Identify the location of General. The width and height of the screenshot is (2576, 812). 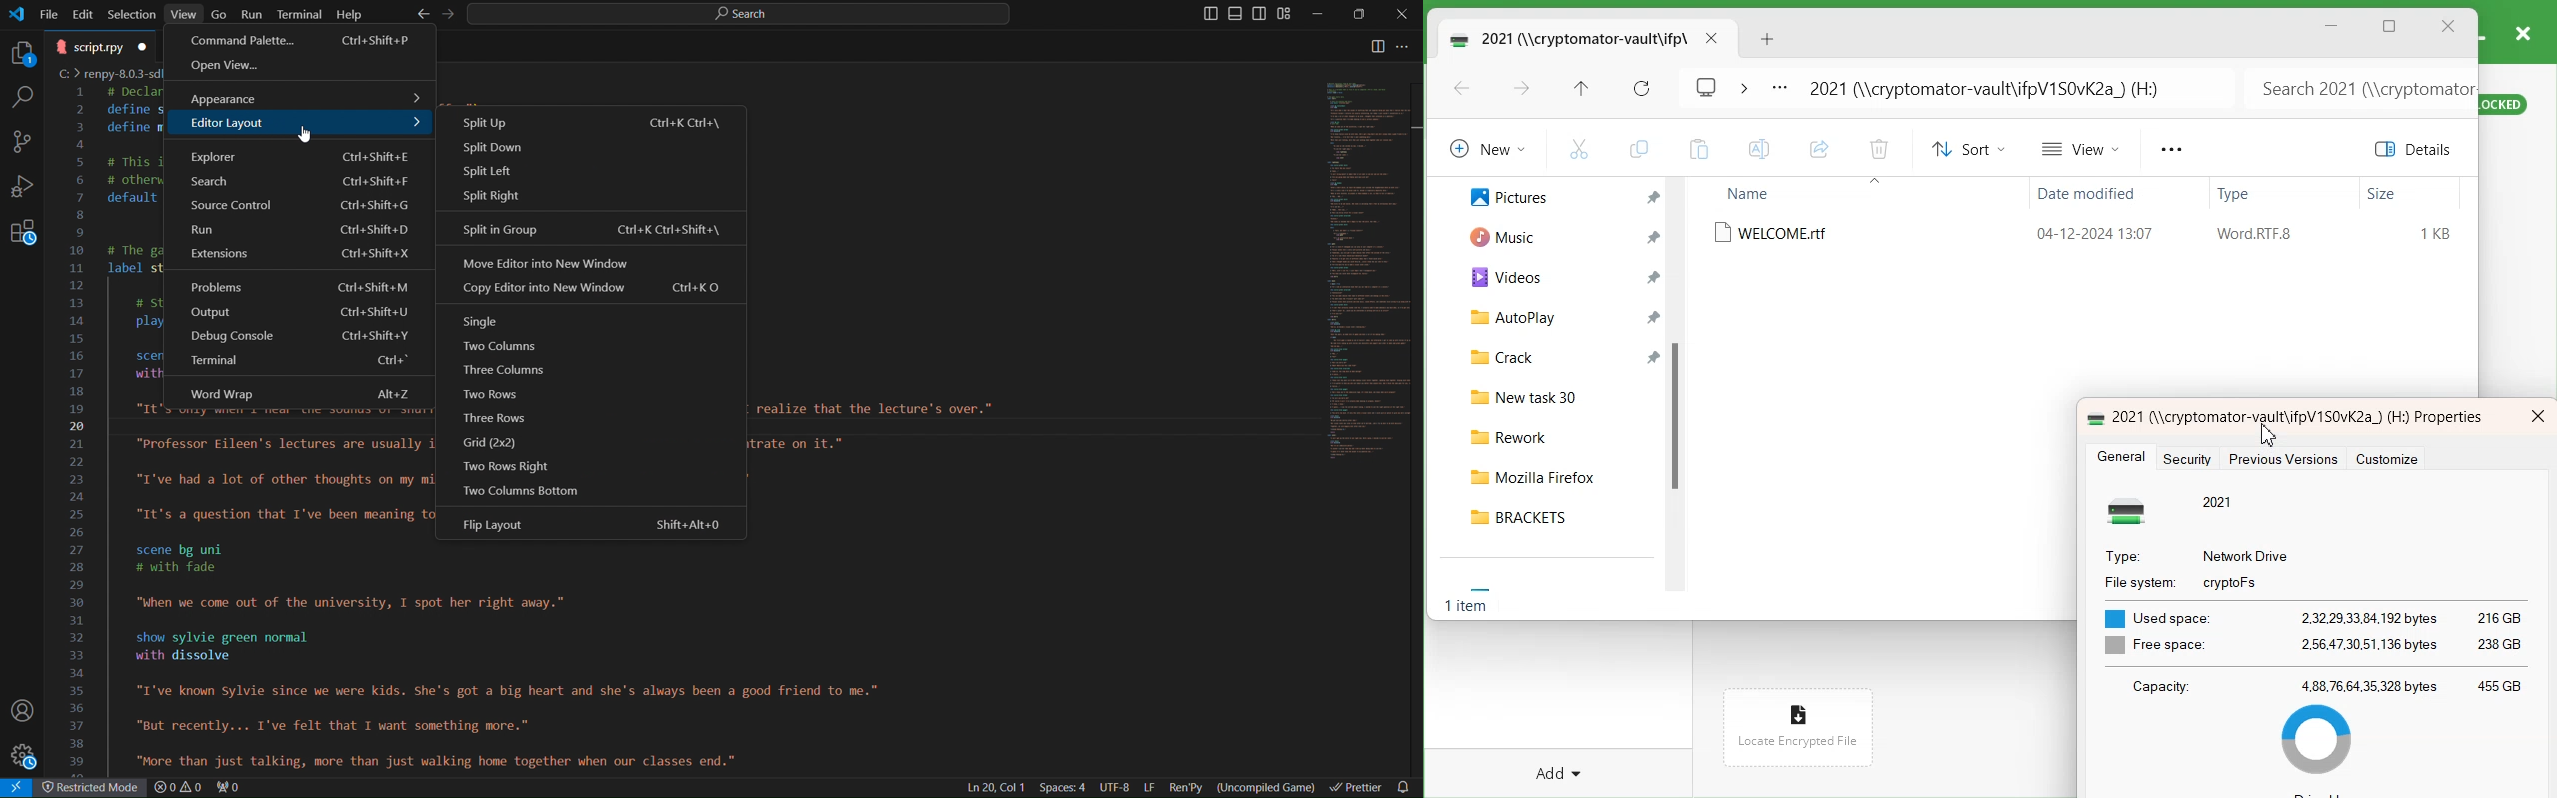
(2123, 457).